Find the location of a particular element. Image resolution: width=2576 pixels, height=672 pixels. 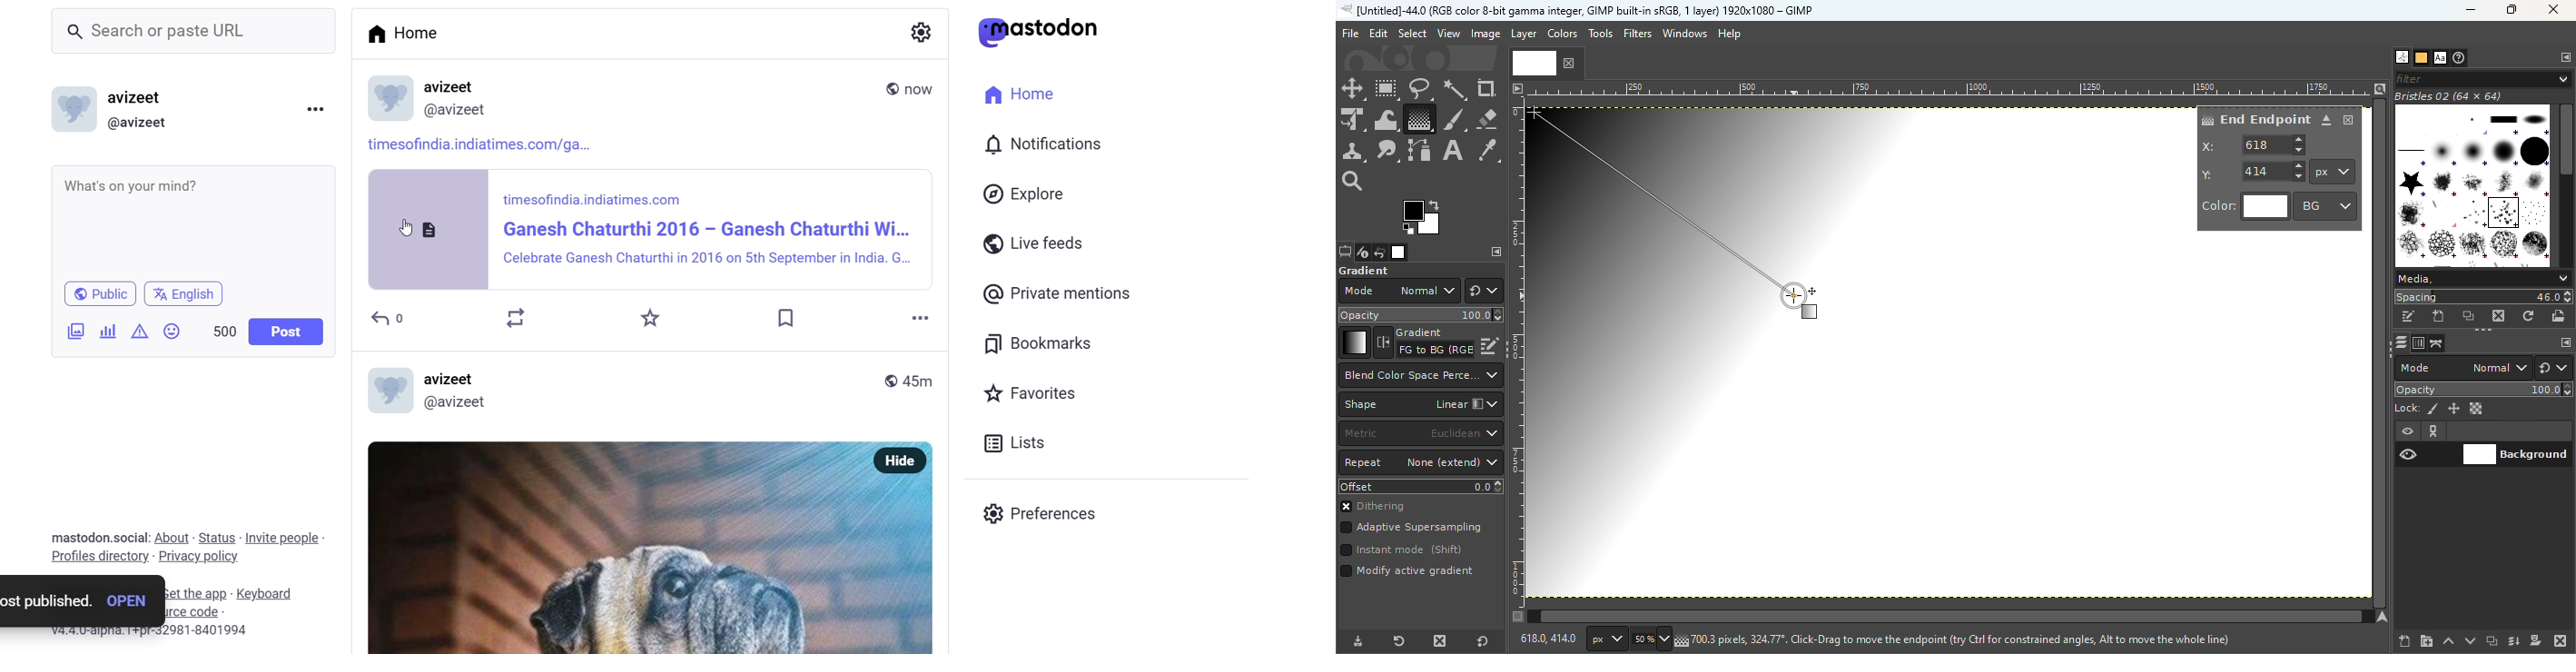

Home is located at coordinates (407, 35).